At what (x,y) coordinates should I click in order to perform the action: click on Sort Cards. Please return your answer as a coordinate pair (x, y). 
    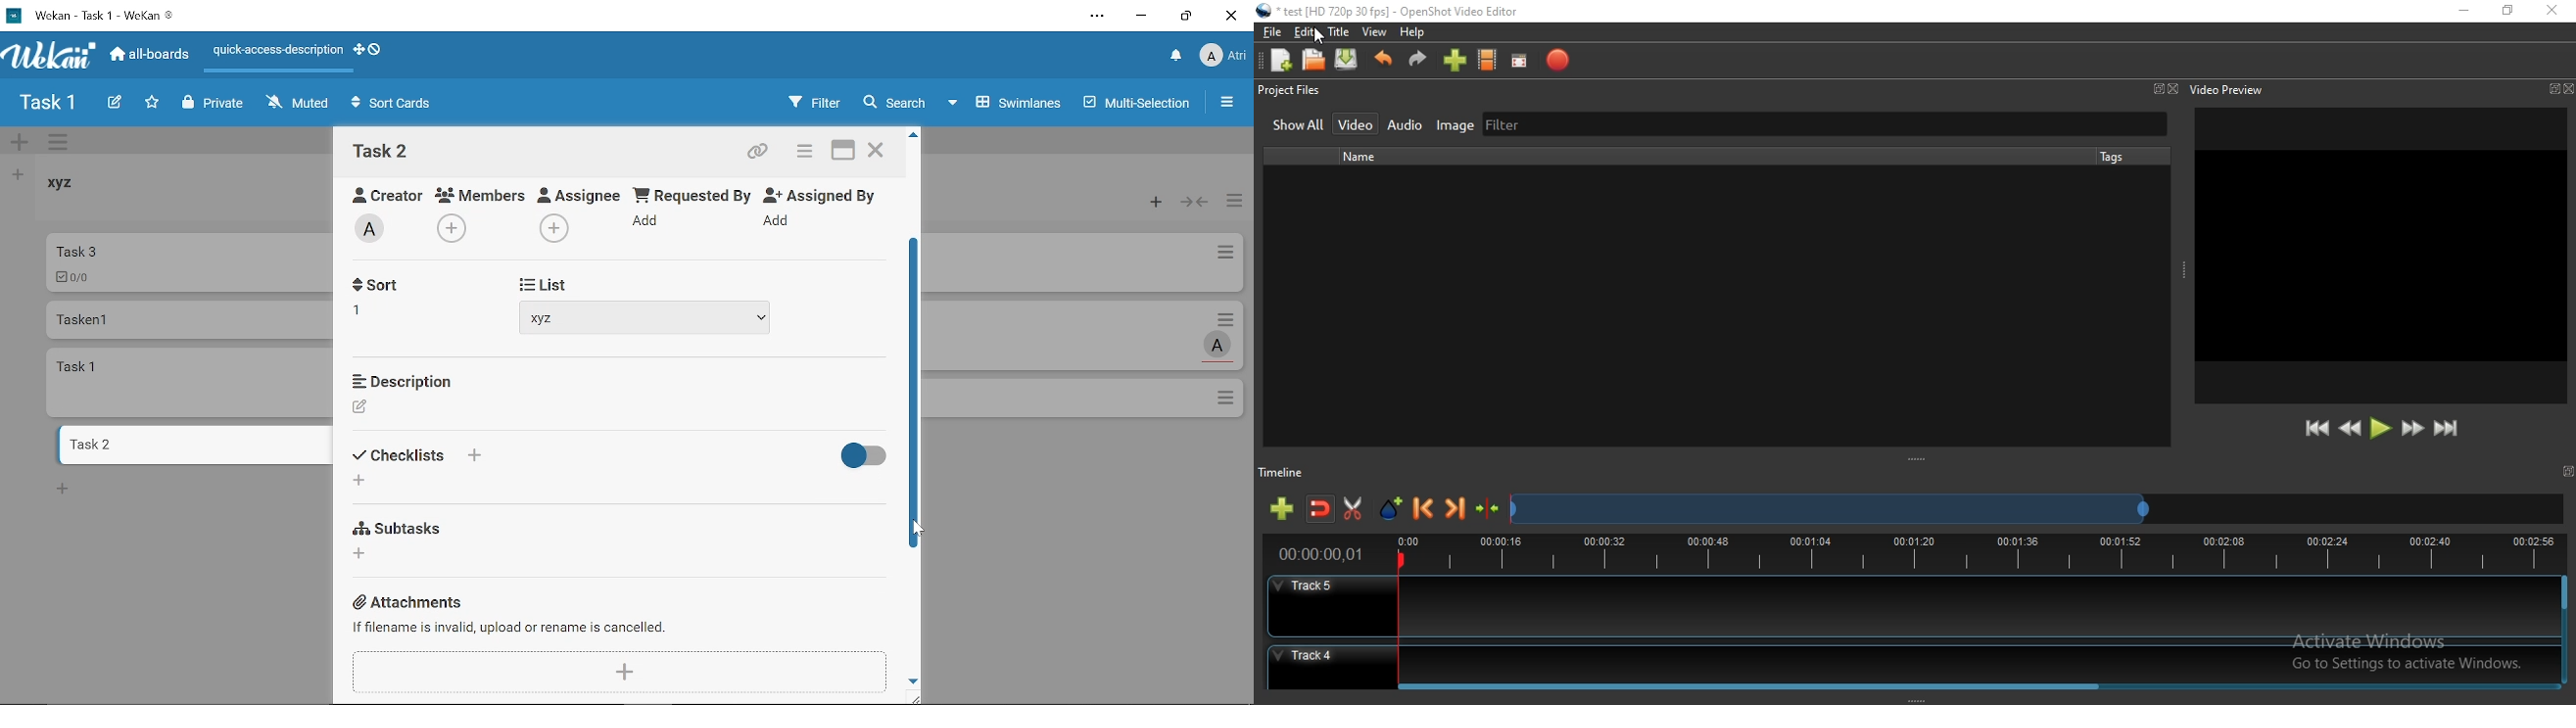
    Looking at the image, I should click on (396, 105).